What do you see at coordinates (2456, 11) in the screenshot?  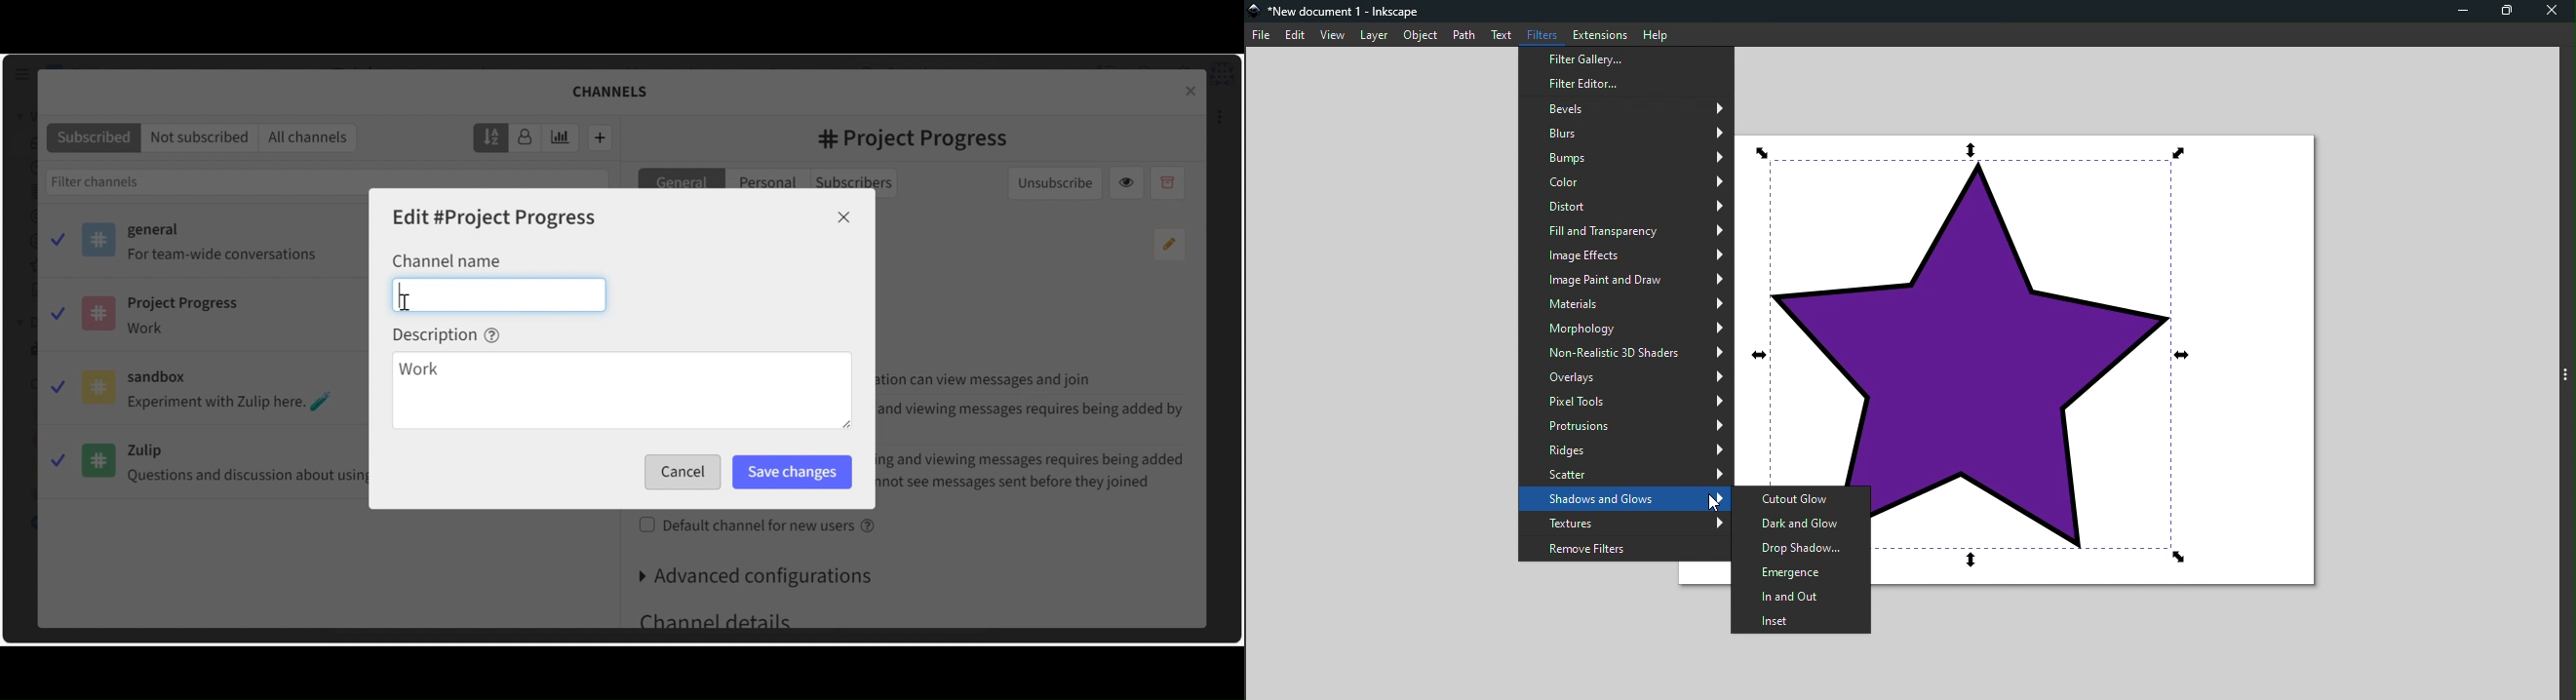 I see `Minimize` at bounding box center [2456, 11].